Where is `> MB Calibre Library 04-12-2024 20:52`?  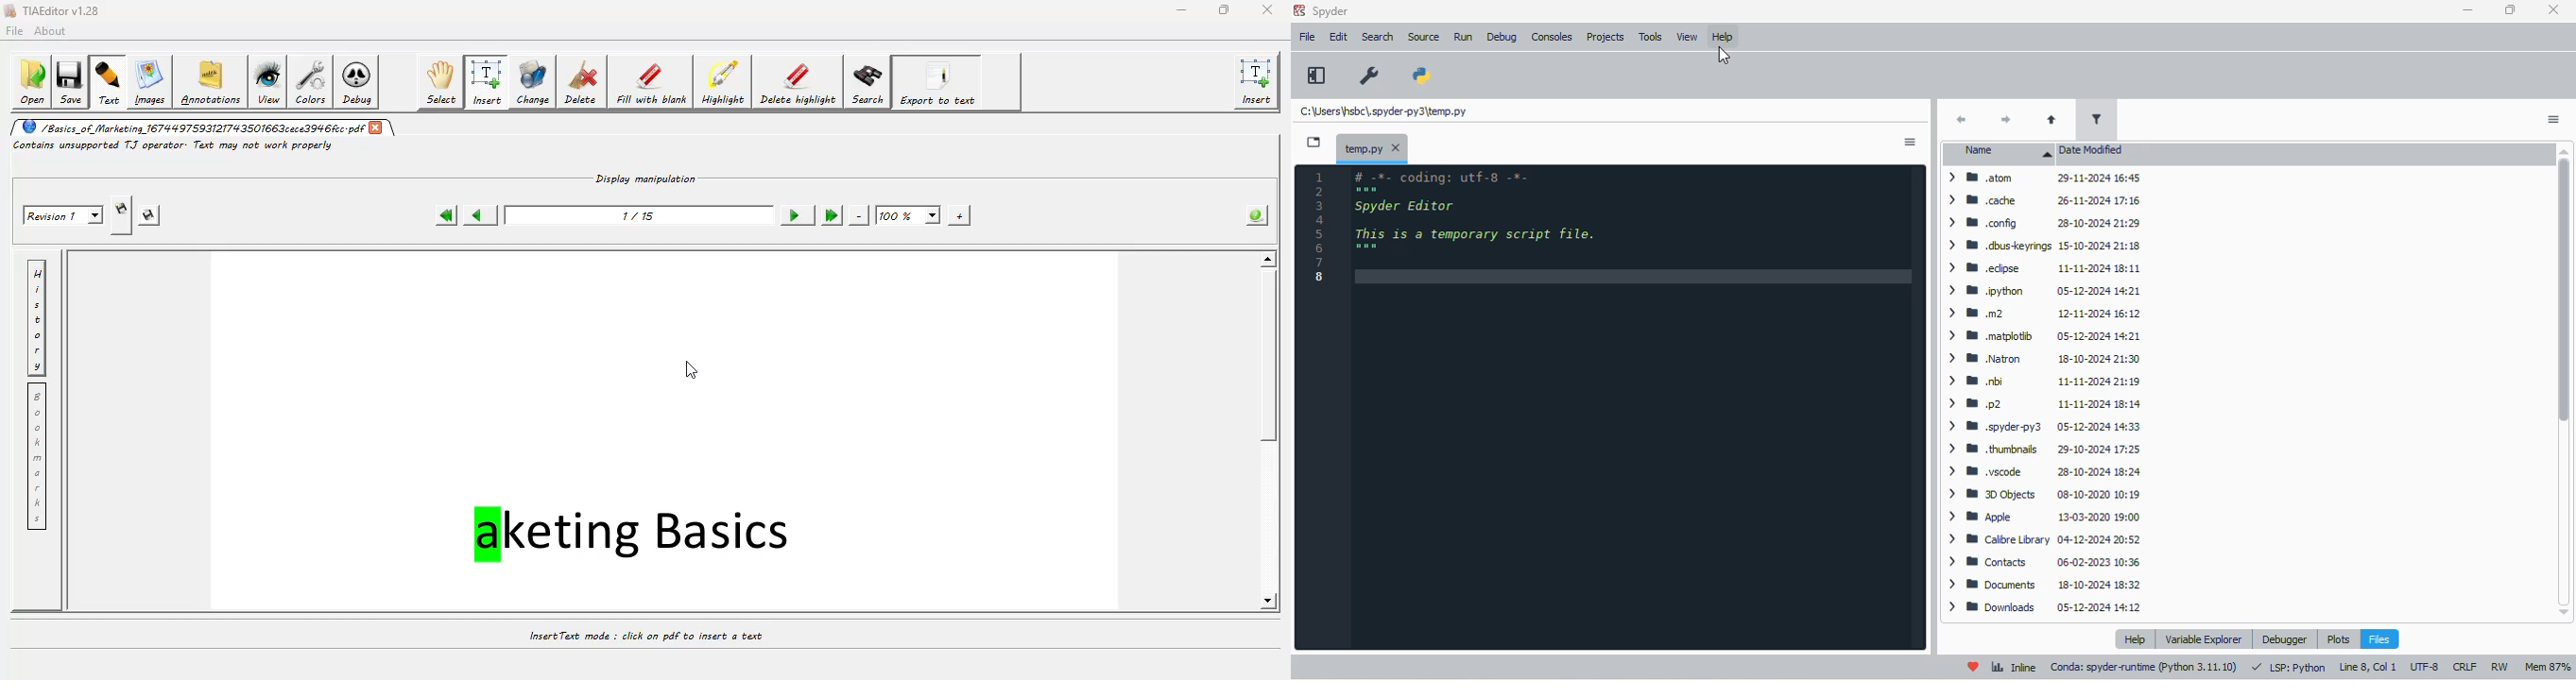
> MB Calibre Library 04-12-2024 20:52 is located at coordinates (2041, 541).